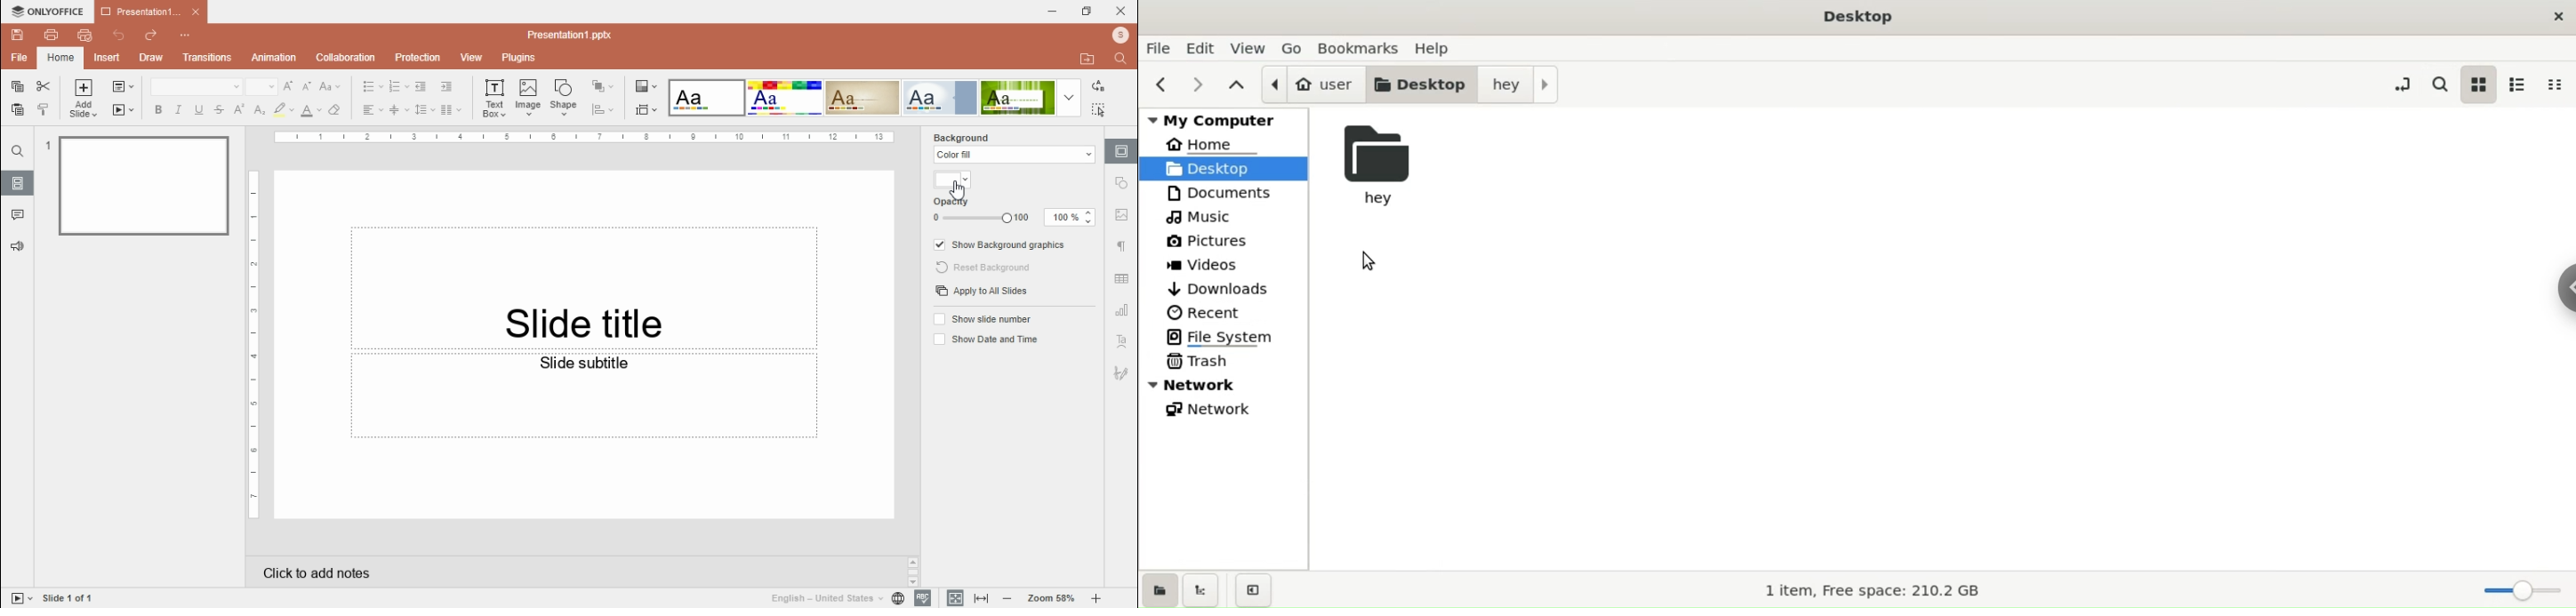 This screenshot has width=2576, height=616. I want to click on save, so click(18, 34).